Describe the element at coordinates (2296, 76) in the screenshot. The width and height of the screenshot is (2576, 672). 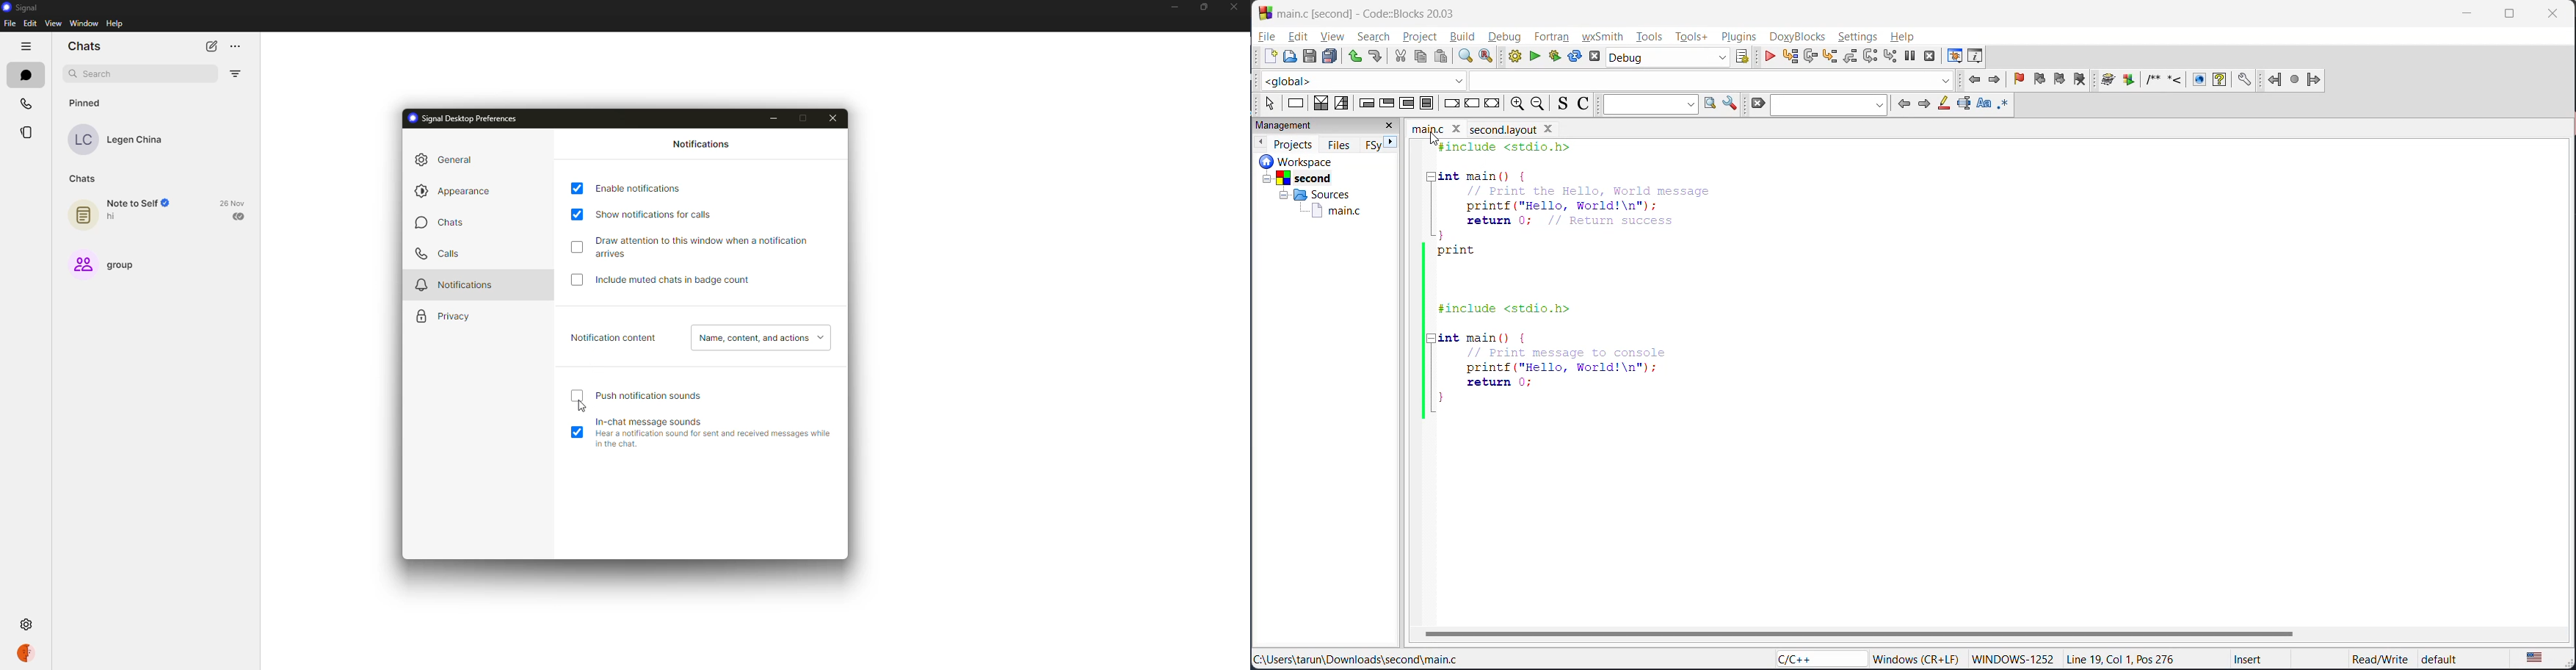
I see `last jump` at that location.